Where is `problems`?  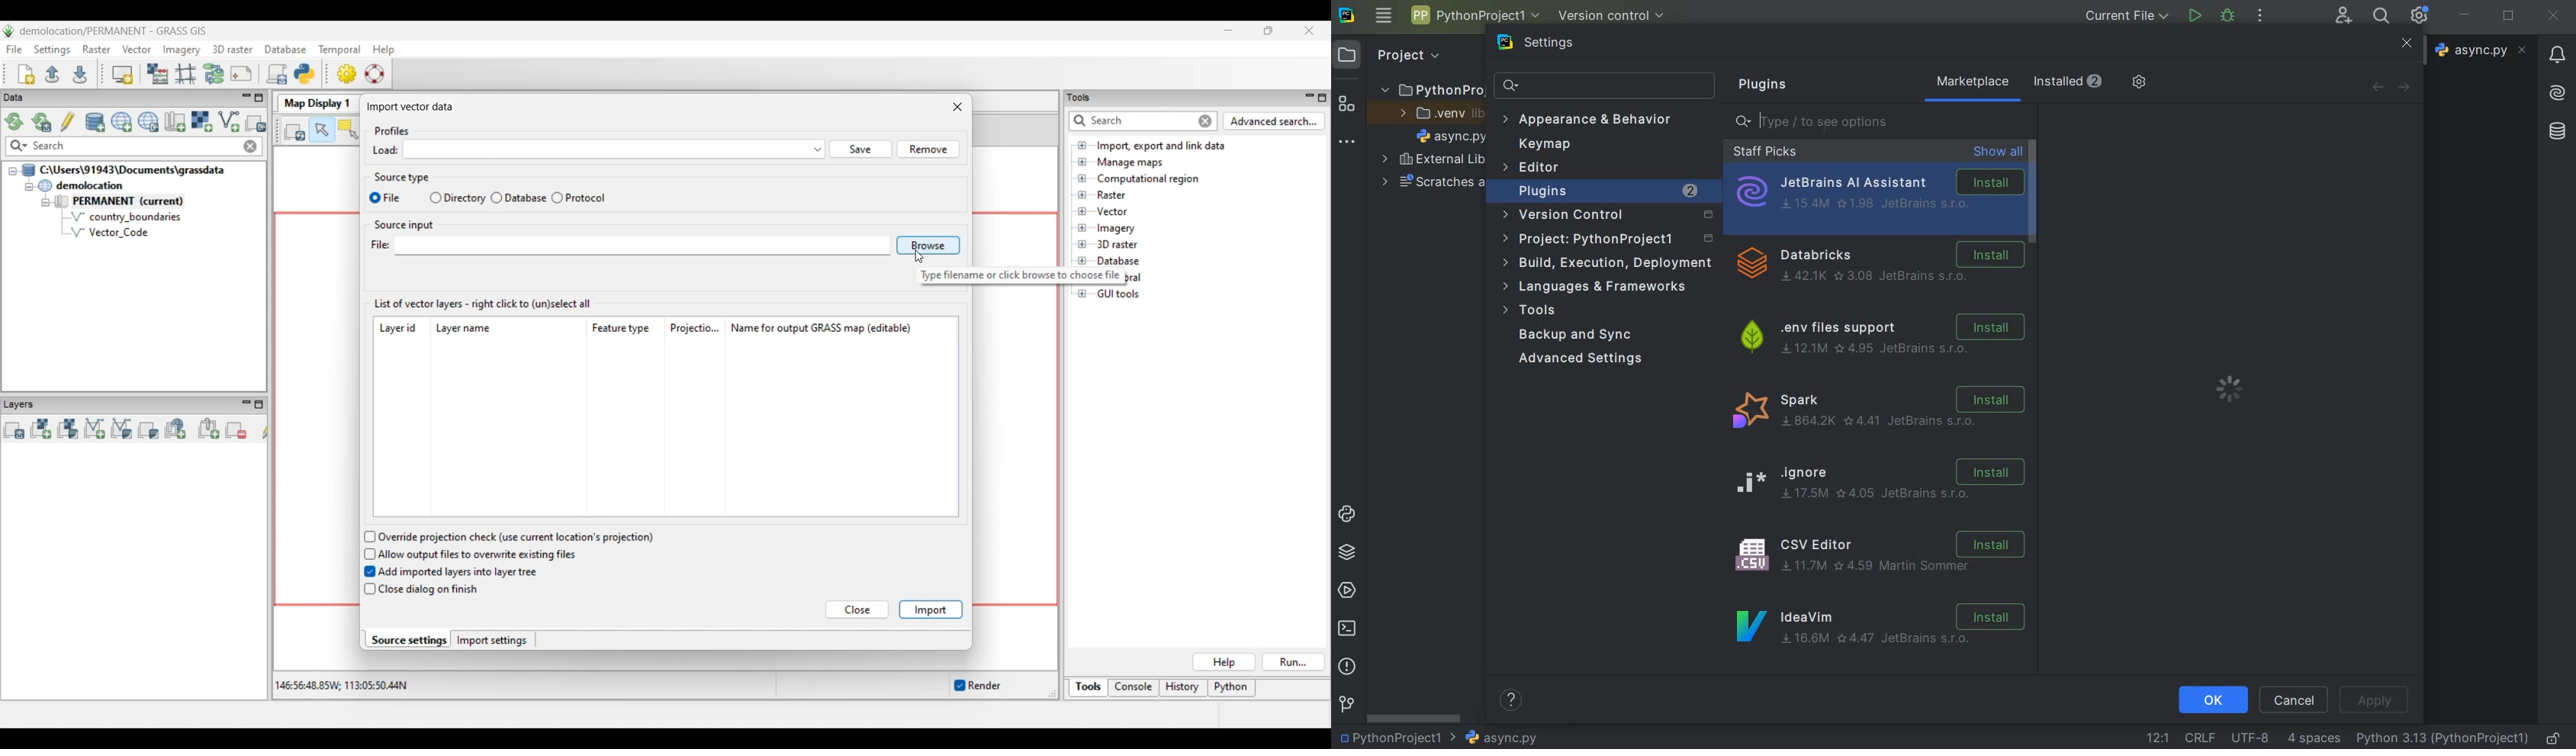 problems is located at coordinates (1346, 667).